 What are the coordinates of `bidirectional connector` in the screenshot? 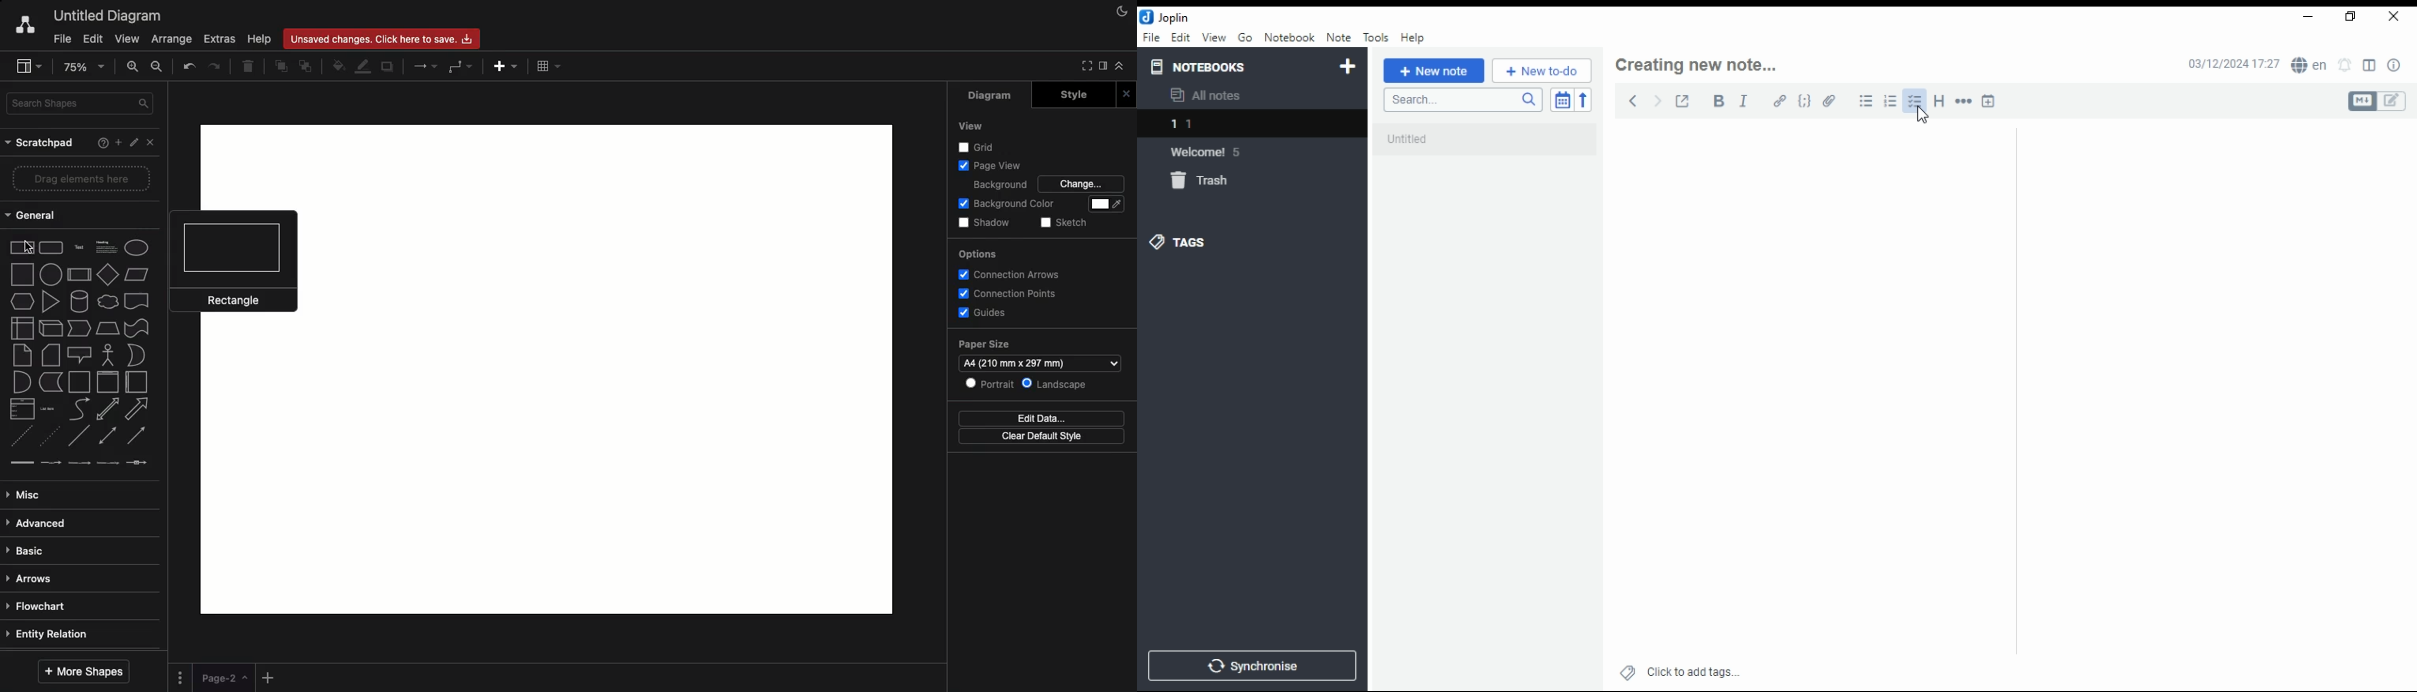 It's located at (107, 434).